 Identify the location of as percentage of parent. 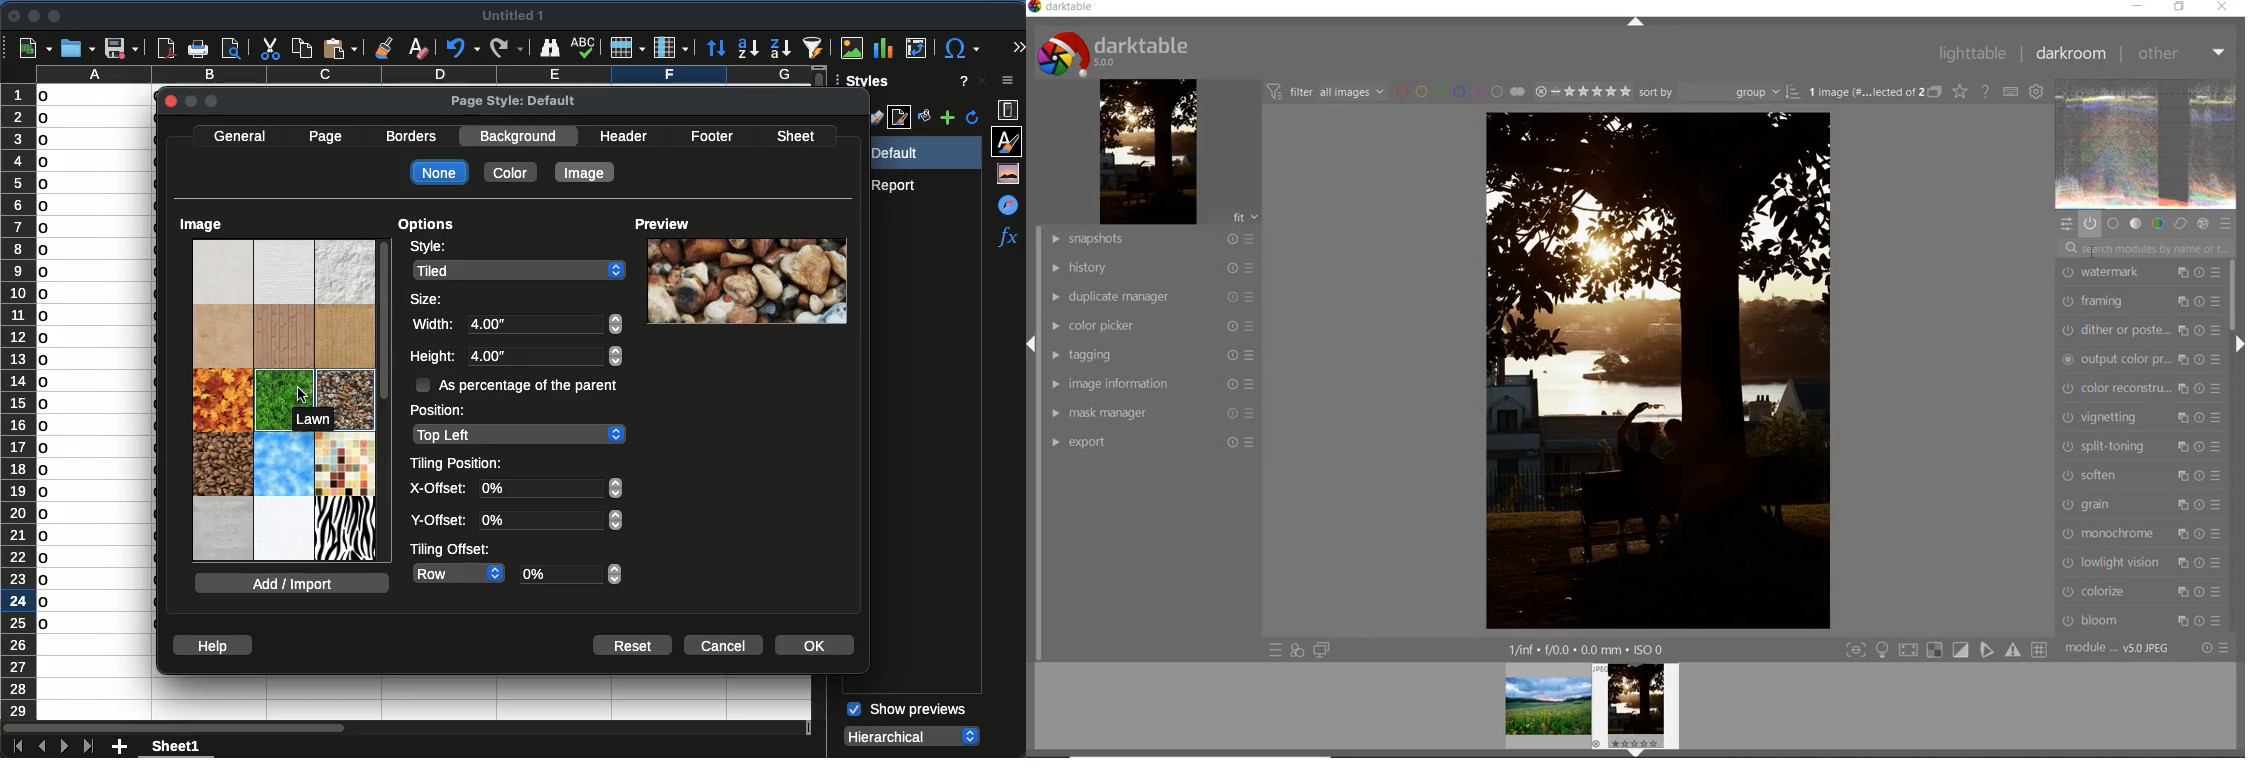
(517, 384).